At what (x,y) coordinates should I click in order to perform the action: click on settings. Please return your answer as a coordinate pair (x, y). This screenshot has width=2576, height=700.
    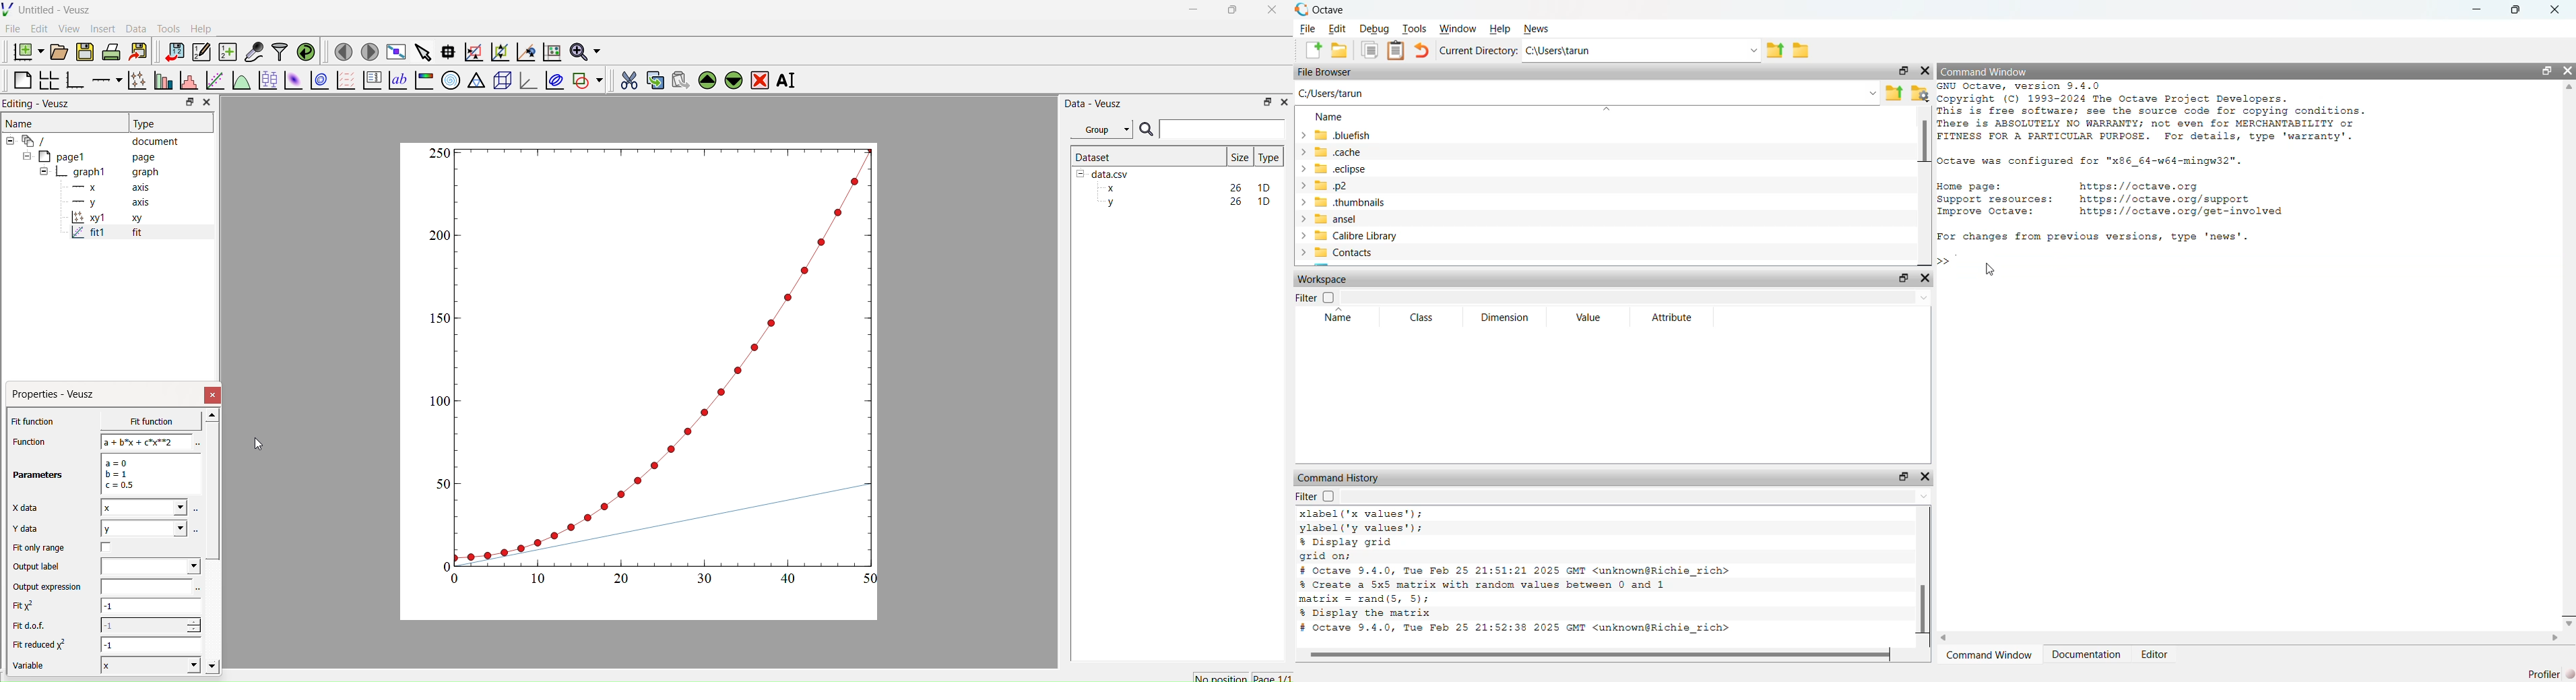
    Looking at the image, I should click on (1920, 95).